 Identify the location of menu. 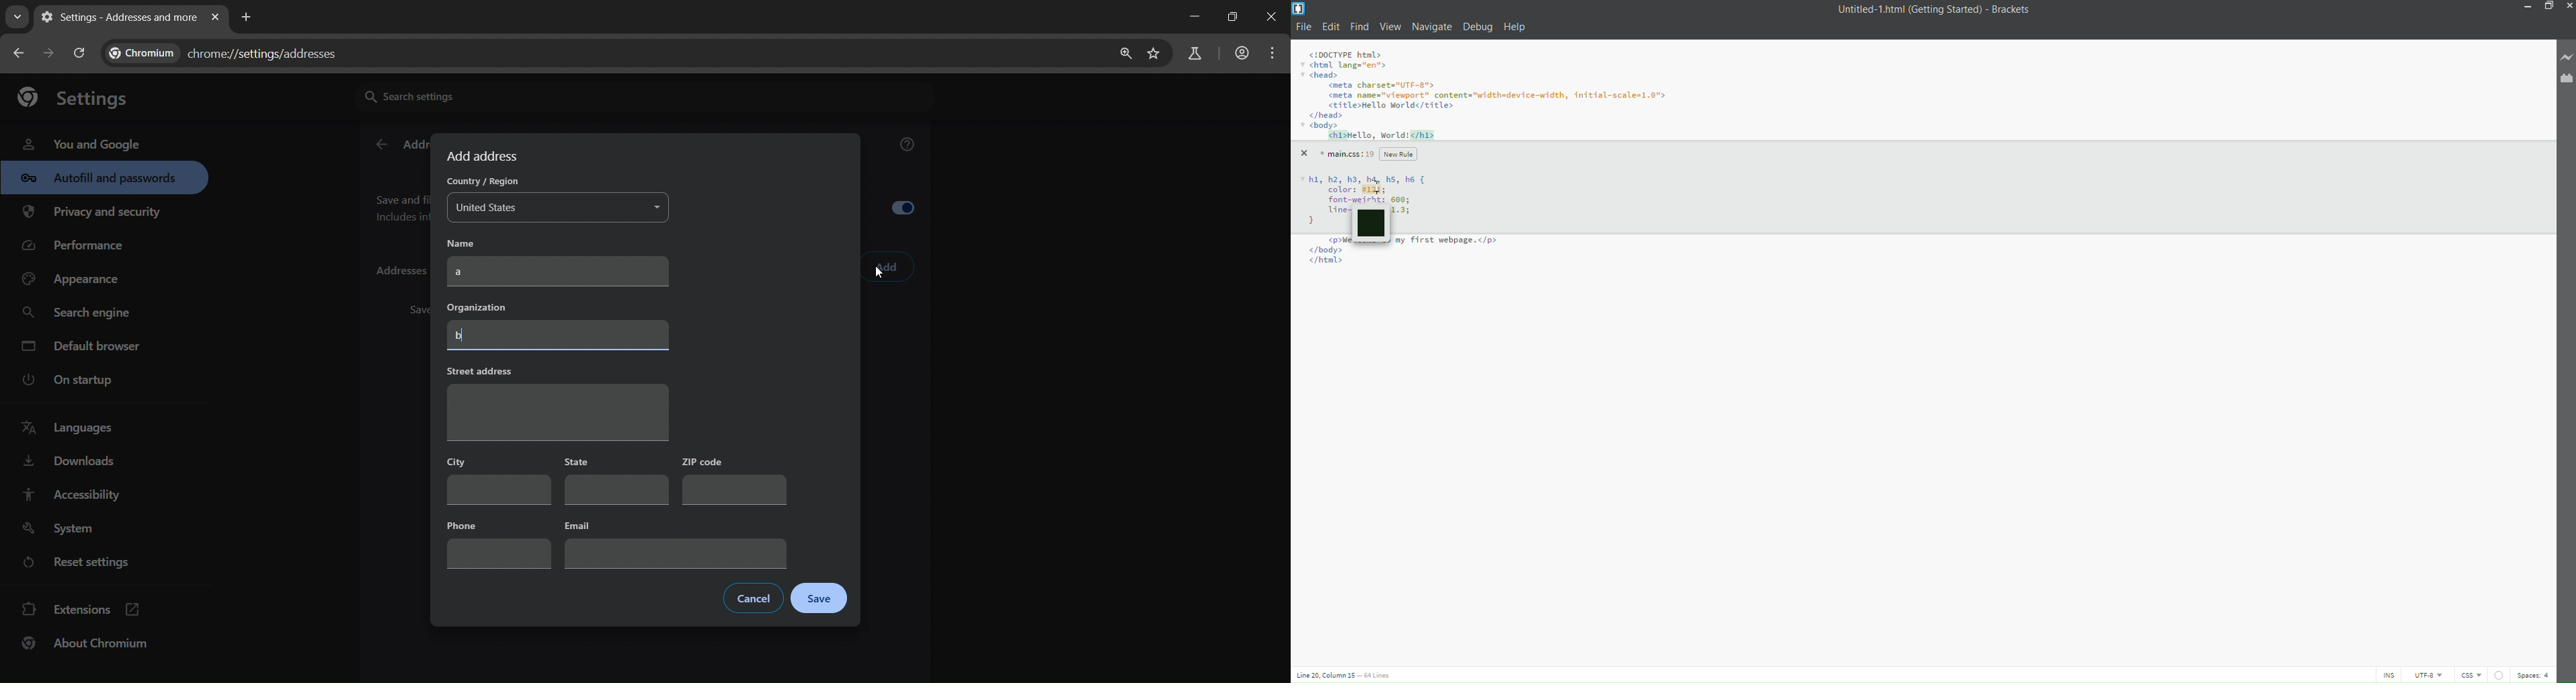
(1276, 53).